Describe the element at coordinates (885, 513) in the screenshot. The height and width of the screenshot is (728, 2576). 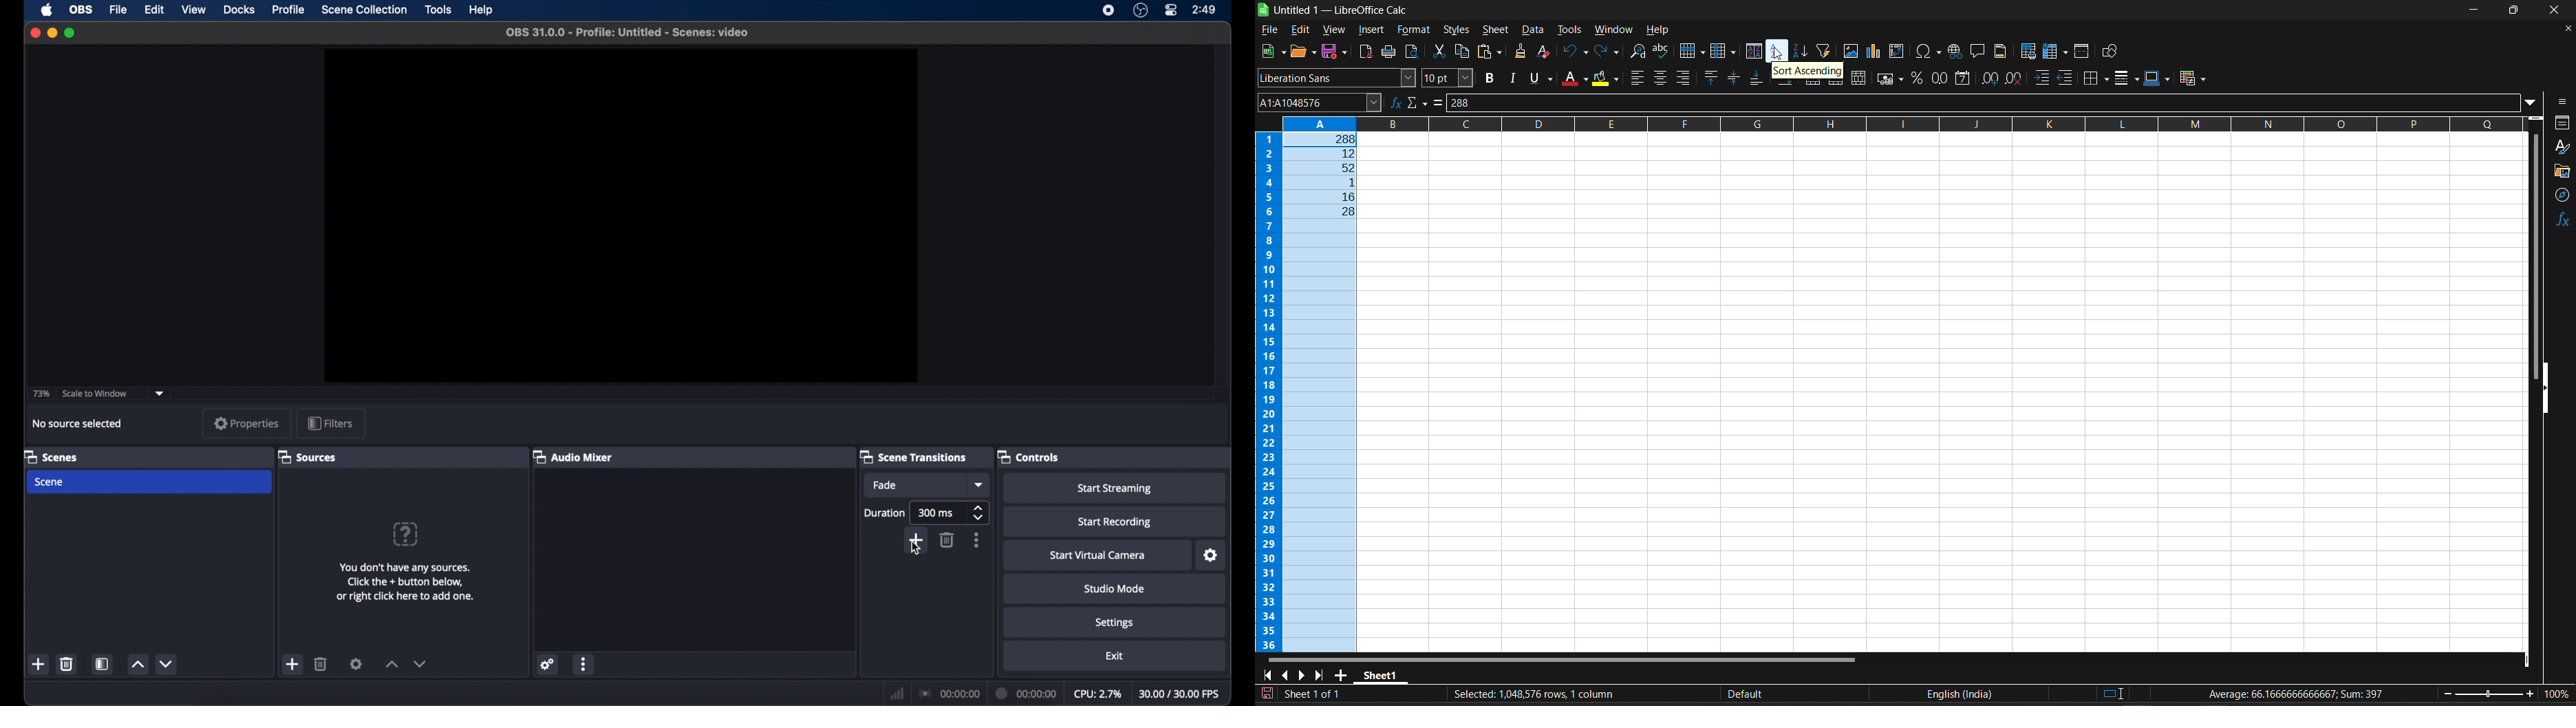
I see `duration` at that location.